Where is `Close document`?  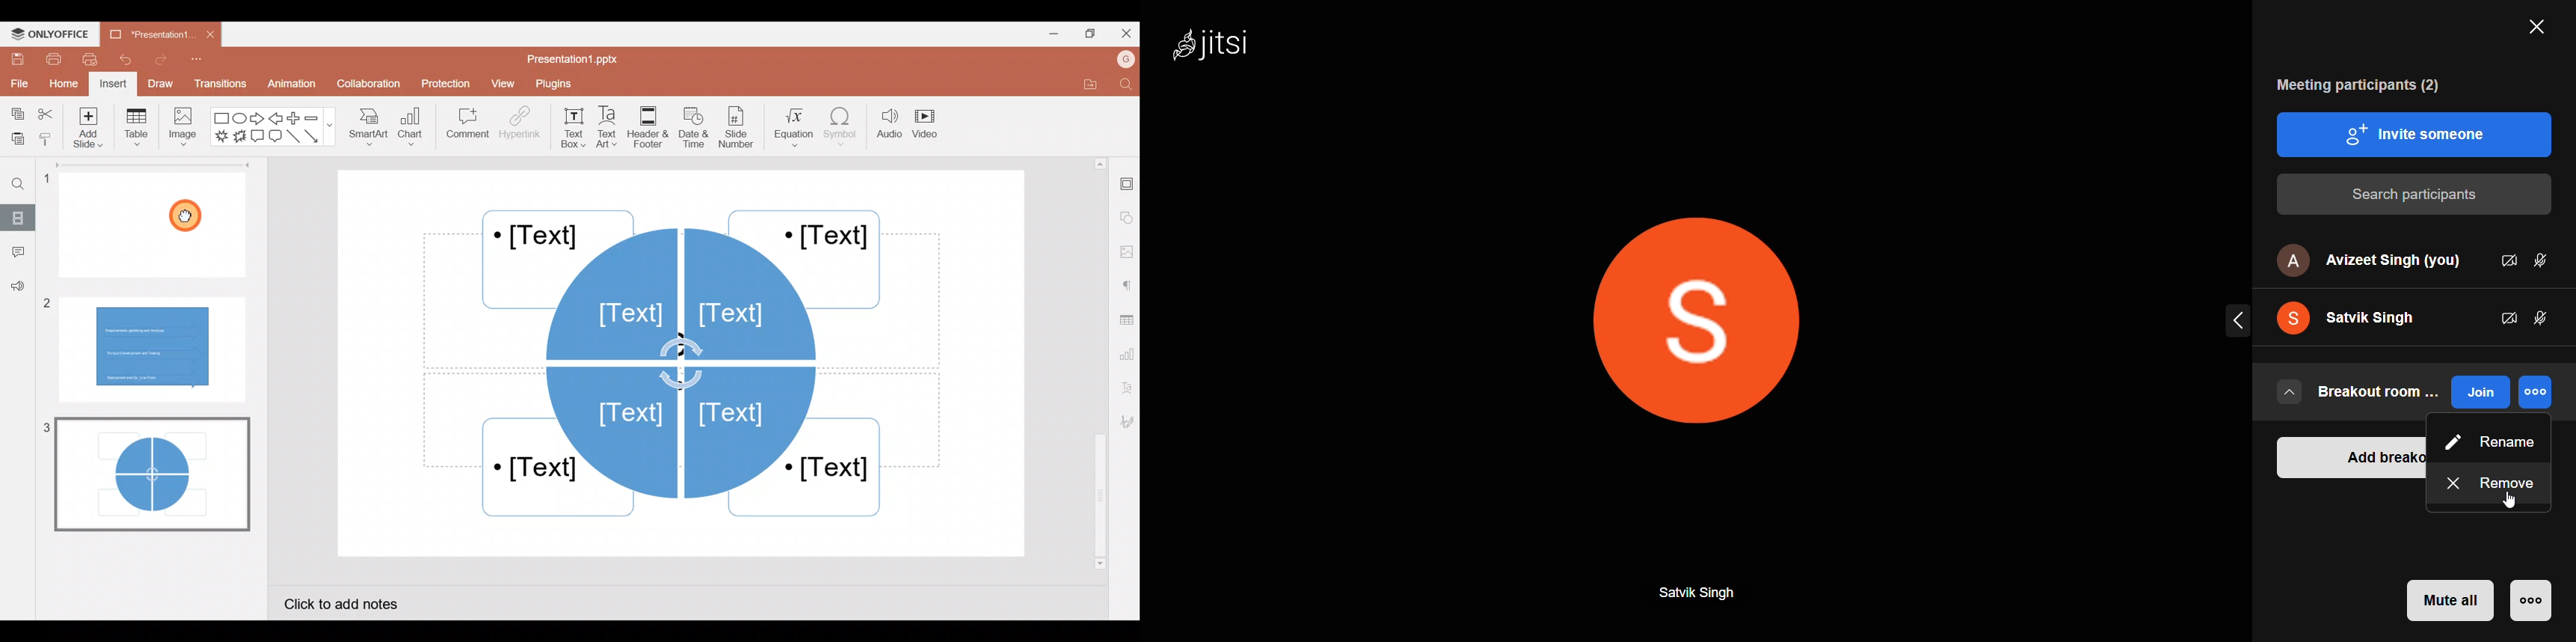 Close document is located at coordinates (206, 33).